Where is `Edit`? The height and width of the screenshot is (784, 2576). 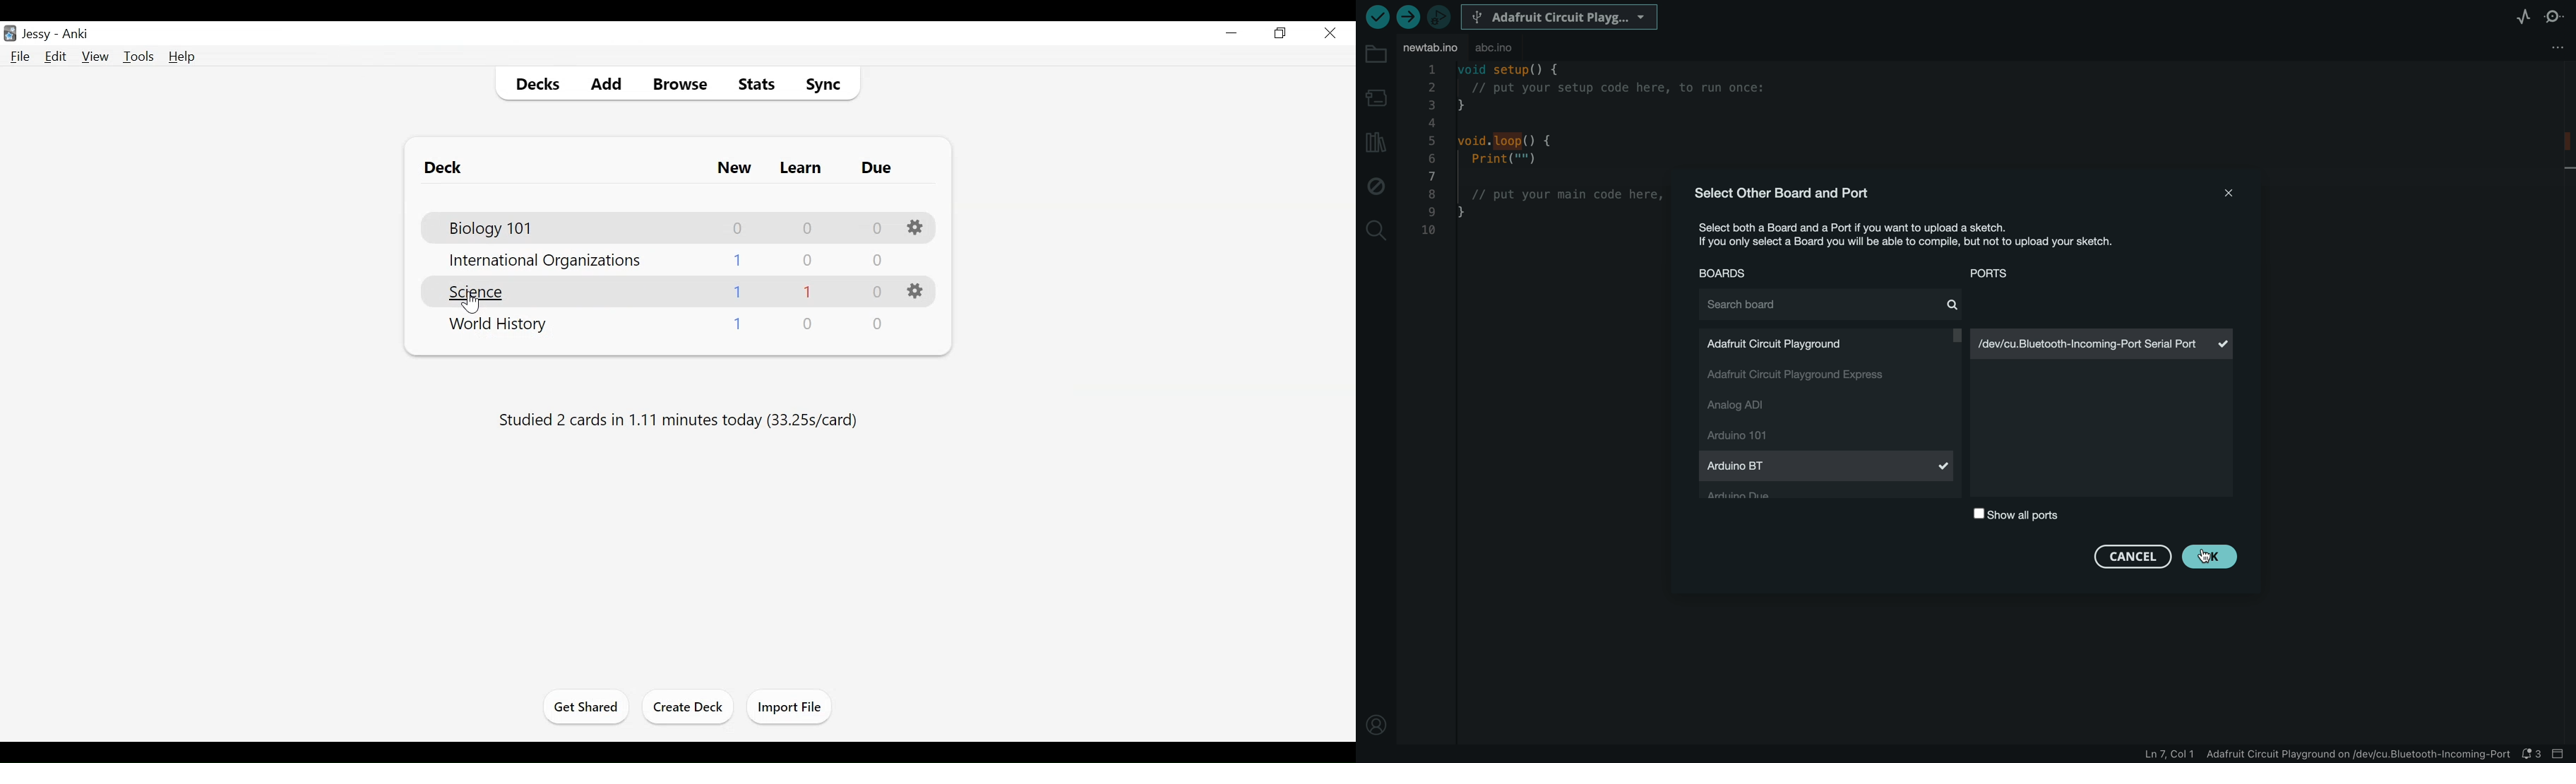
Edit is located at coordinates (56, 56).